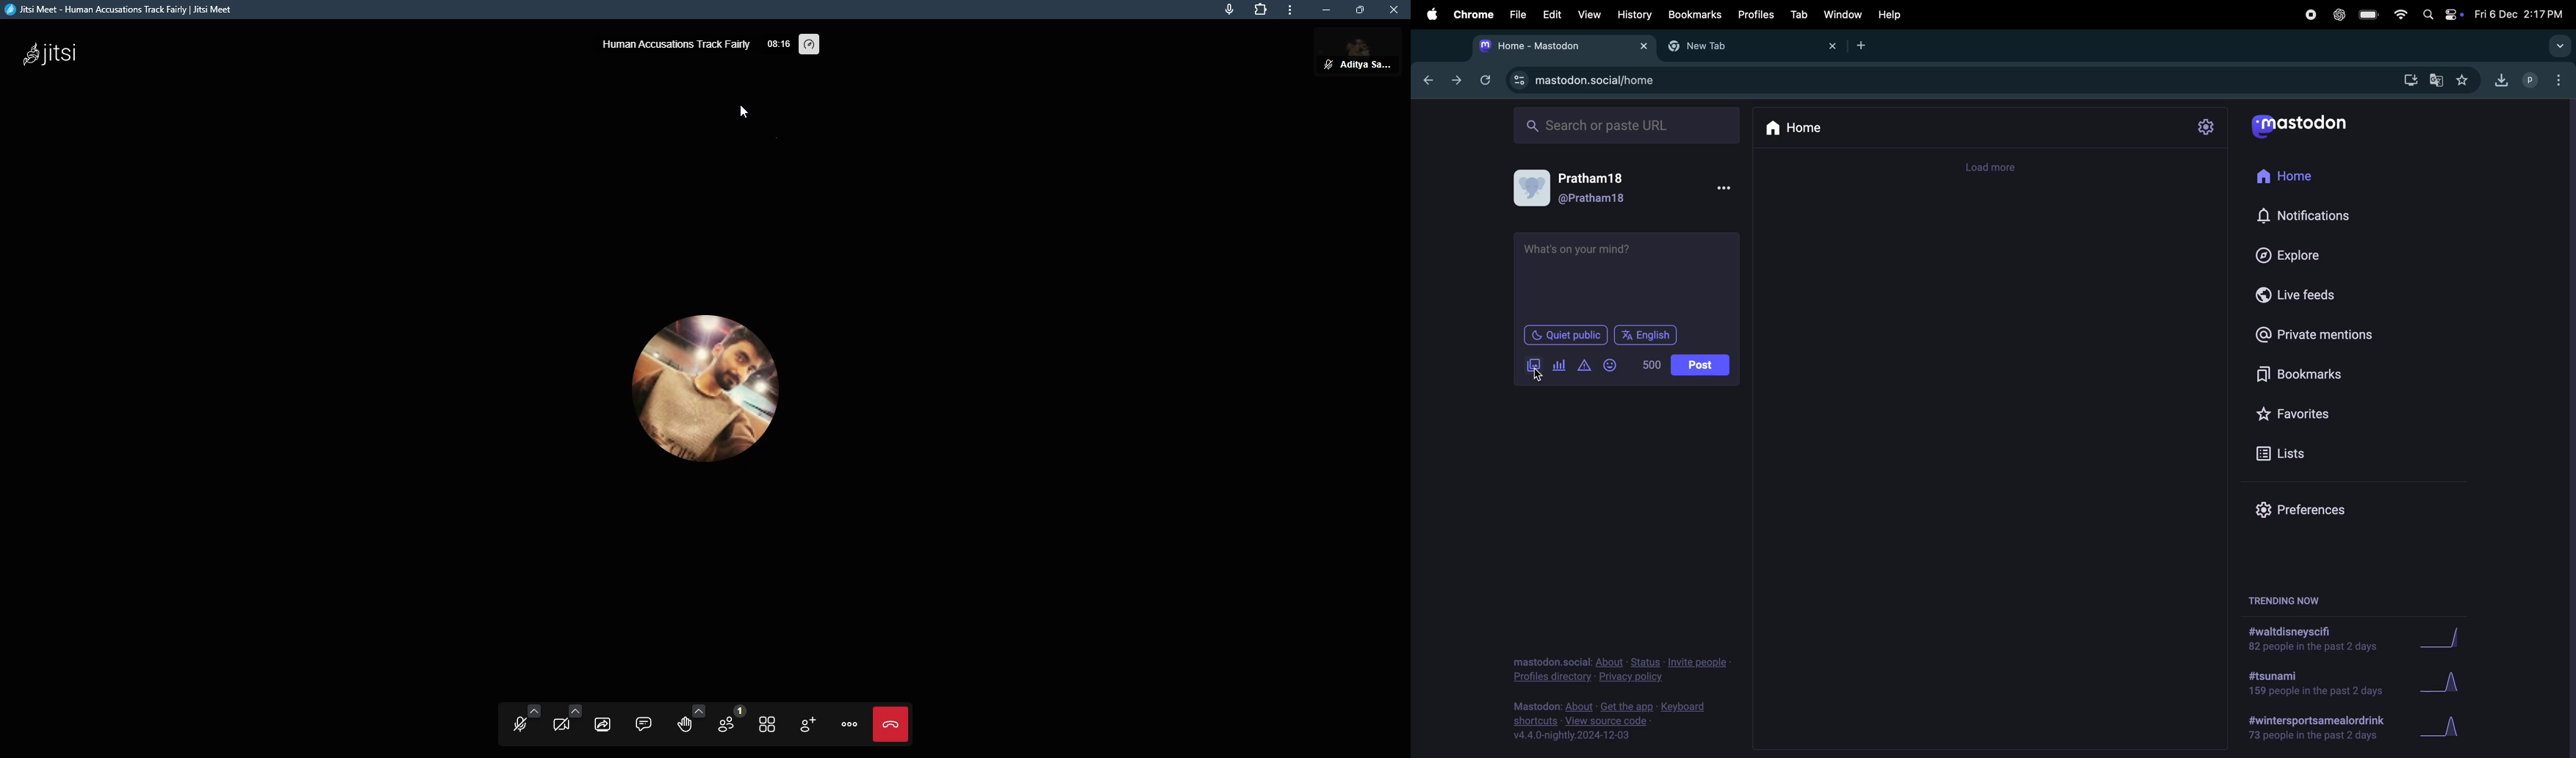 The height and width of the screenshot is (784, 2576). Describe the element at coordinates (1694, 13) in the screenshot. I see `Bookmarks` at that location.